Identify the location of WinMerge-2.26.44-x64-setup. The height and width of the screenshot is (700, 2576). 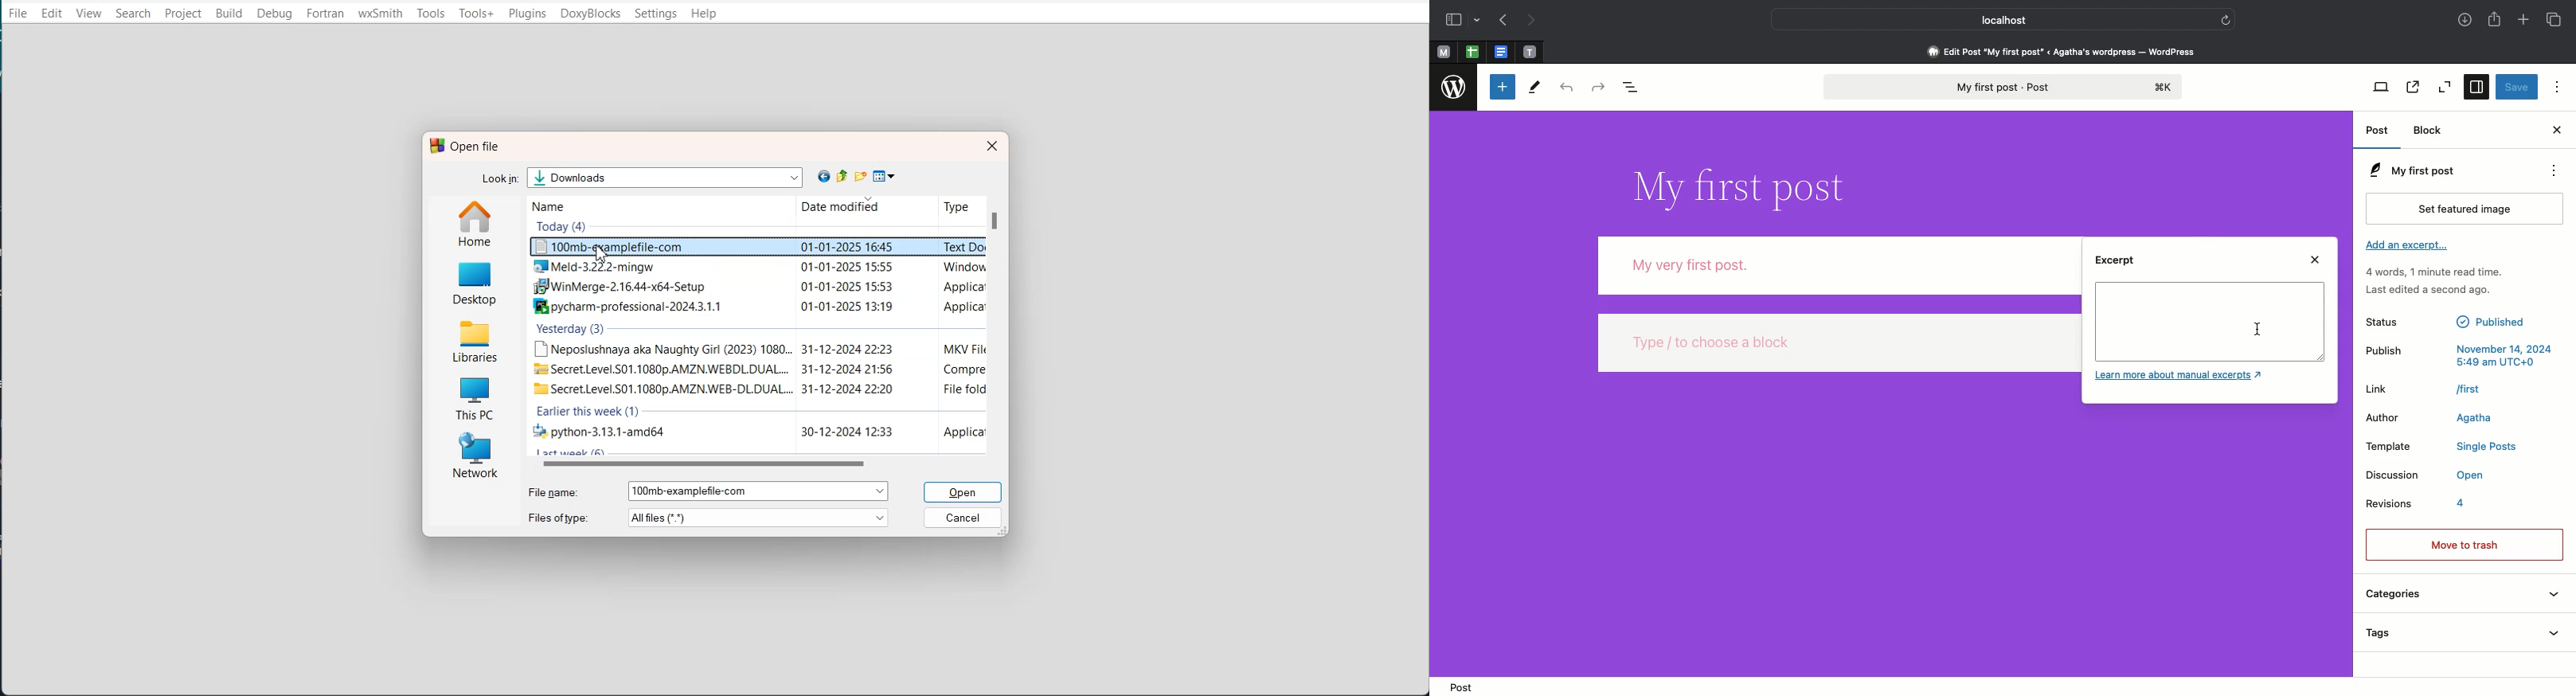
(755, 289).